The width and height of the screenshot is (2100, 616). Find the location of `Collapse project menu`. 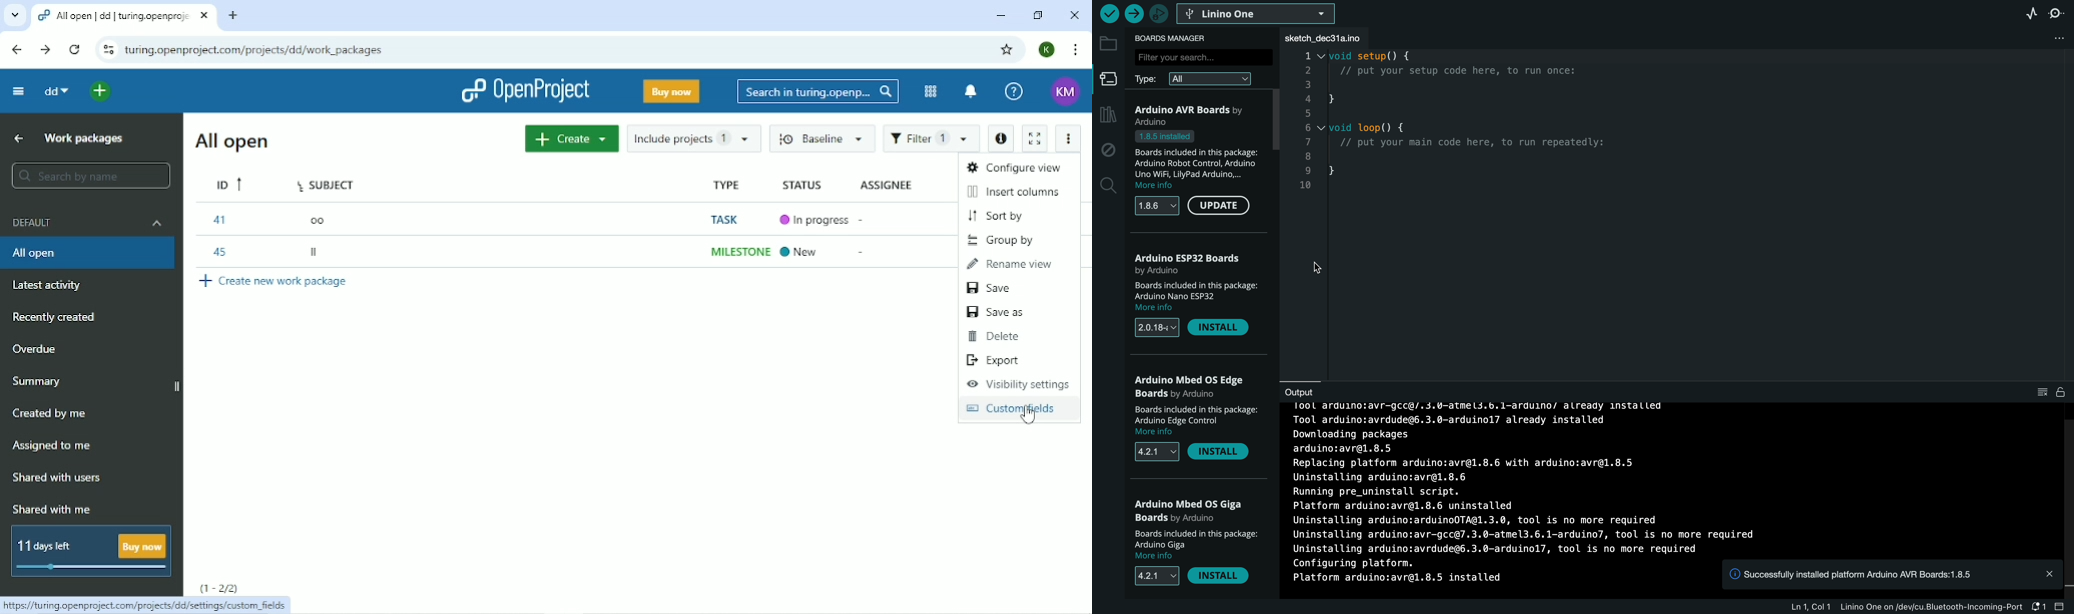

Collapse project menu is located at coordinates (18, 91).